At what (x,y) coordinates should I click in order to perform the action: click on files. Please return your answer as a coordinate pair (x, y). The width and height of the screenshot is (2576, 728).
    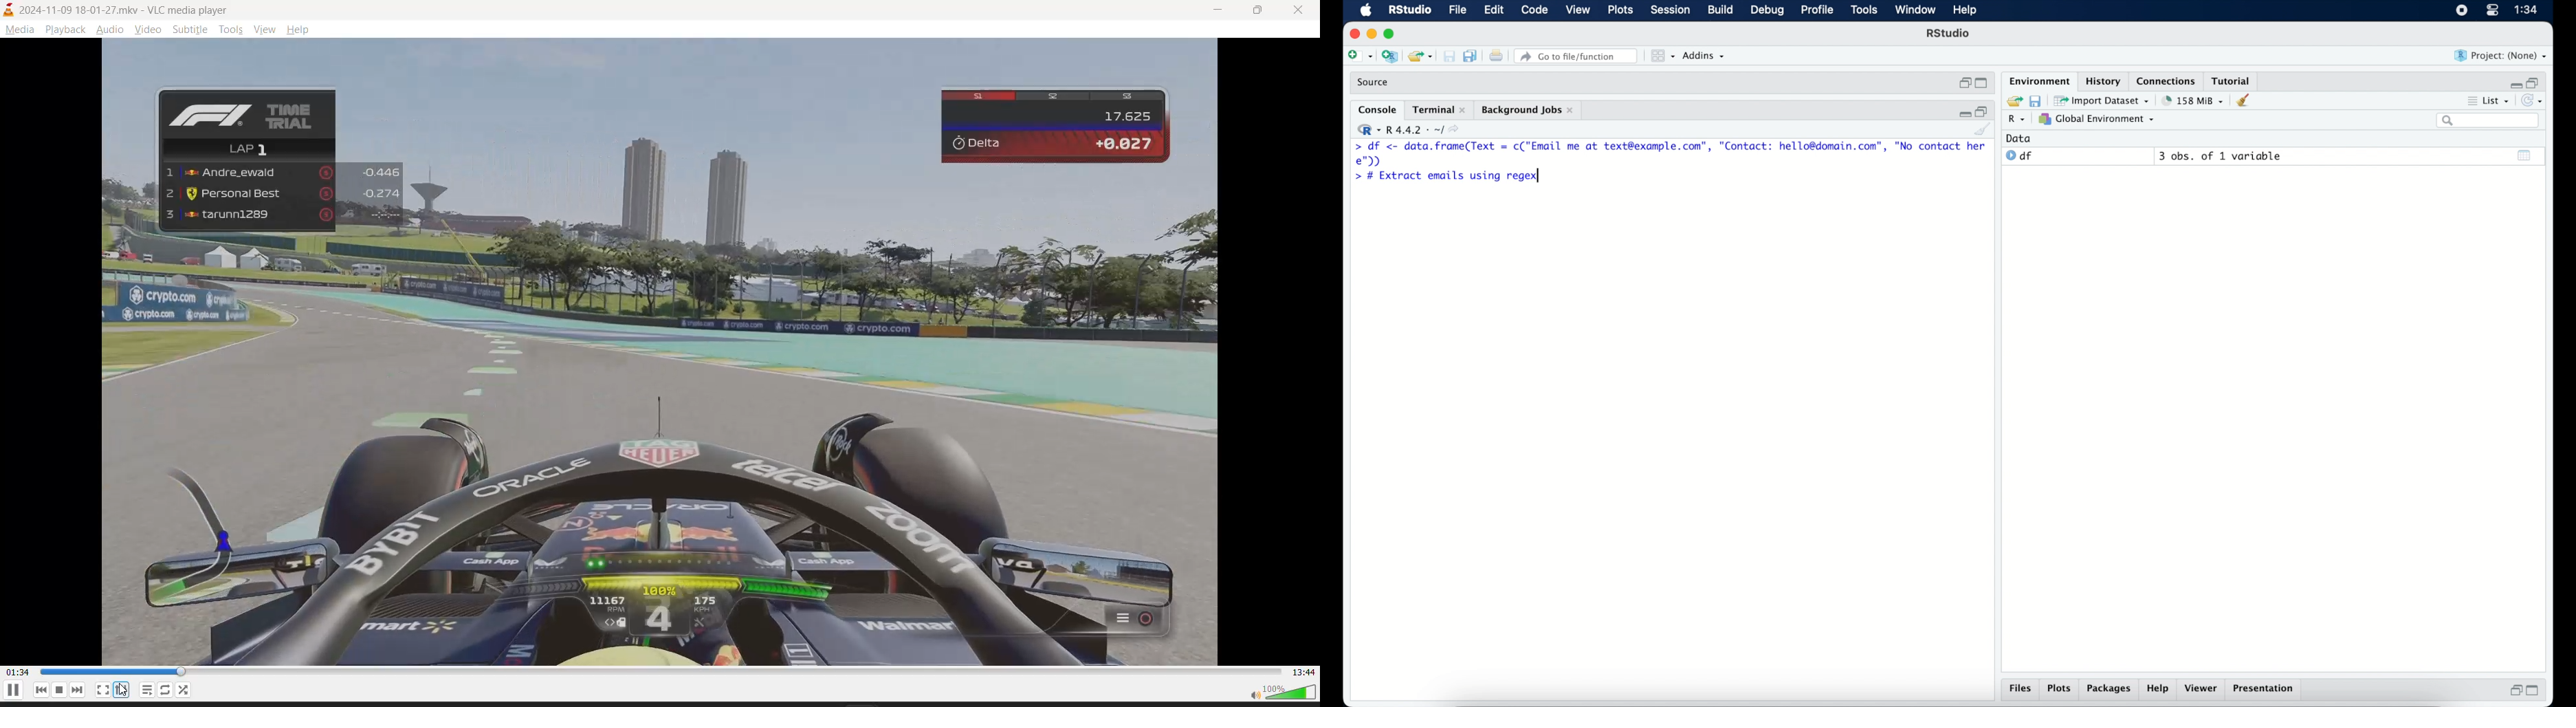
    Looking at the image, I should click on (2019, 688).